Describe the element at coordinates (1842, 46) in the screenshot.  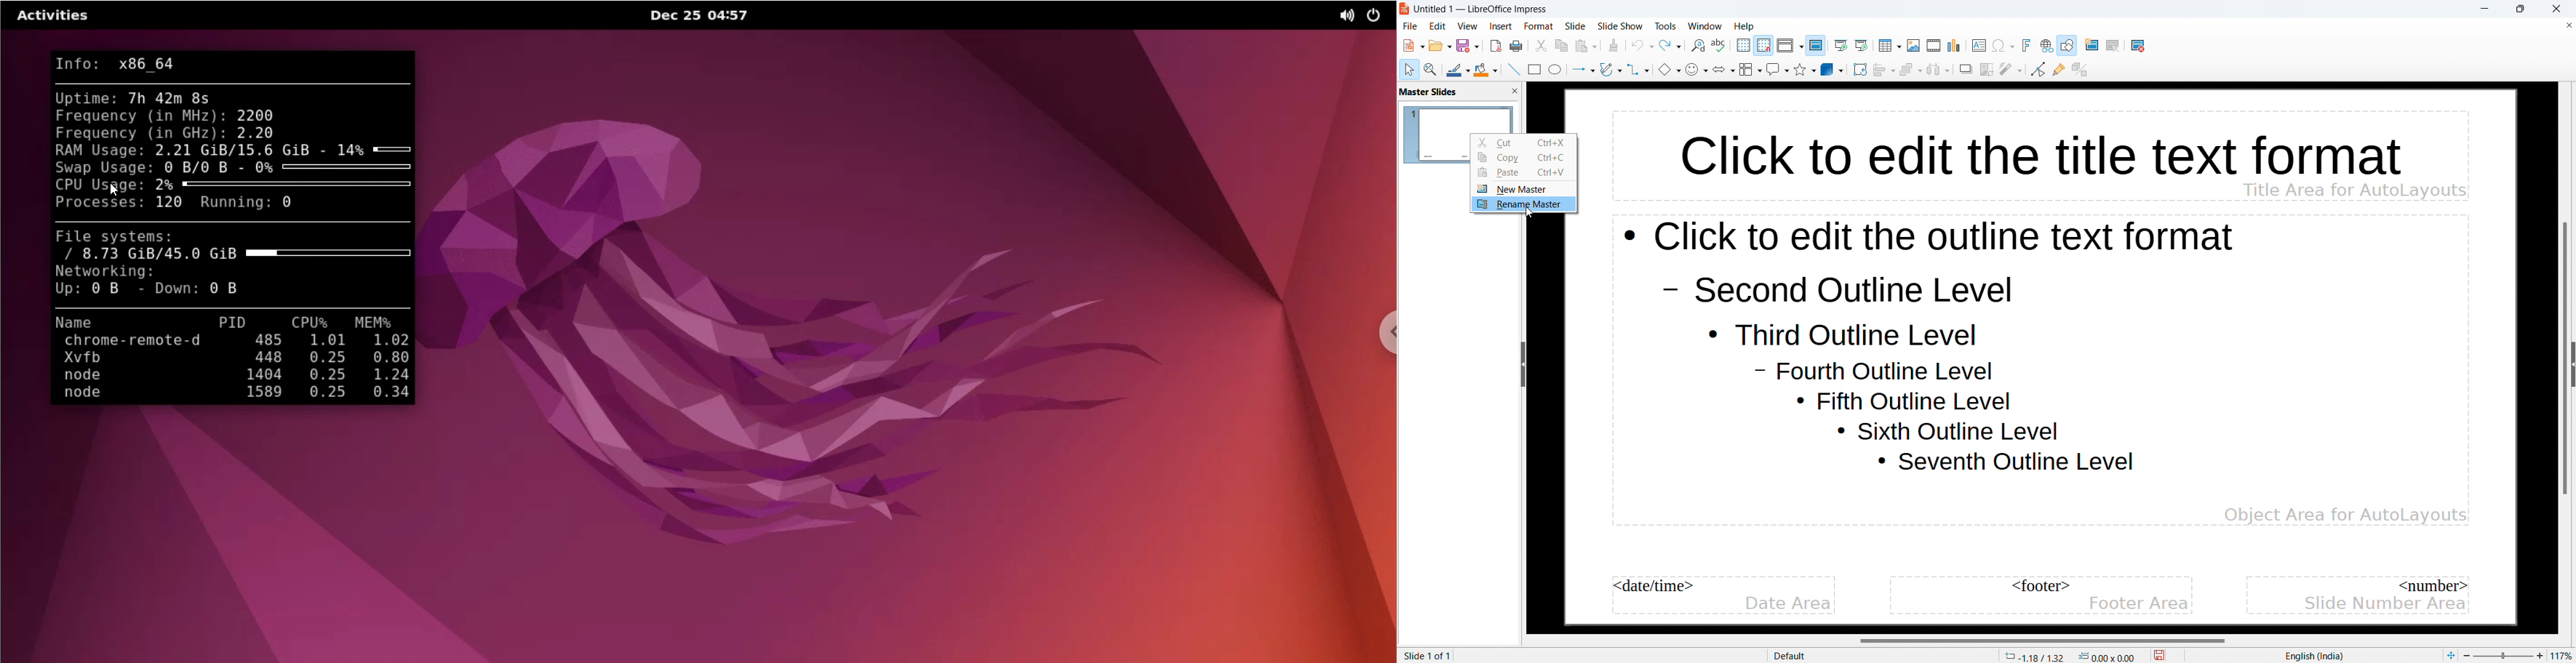
I see `start from the first slide` at that location.